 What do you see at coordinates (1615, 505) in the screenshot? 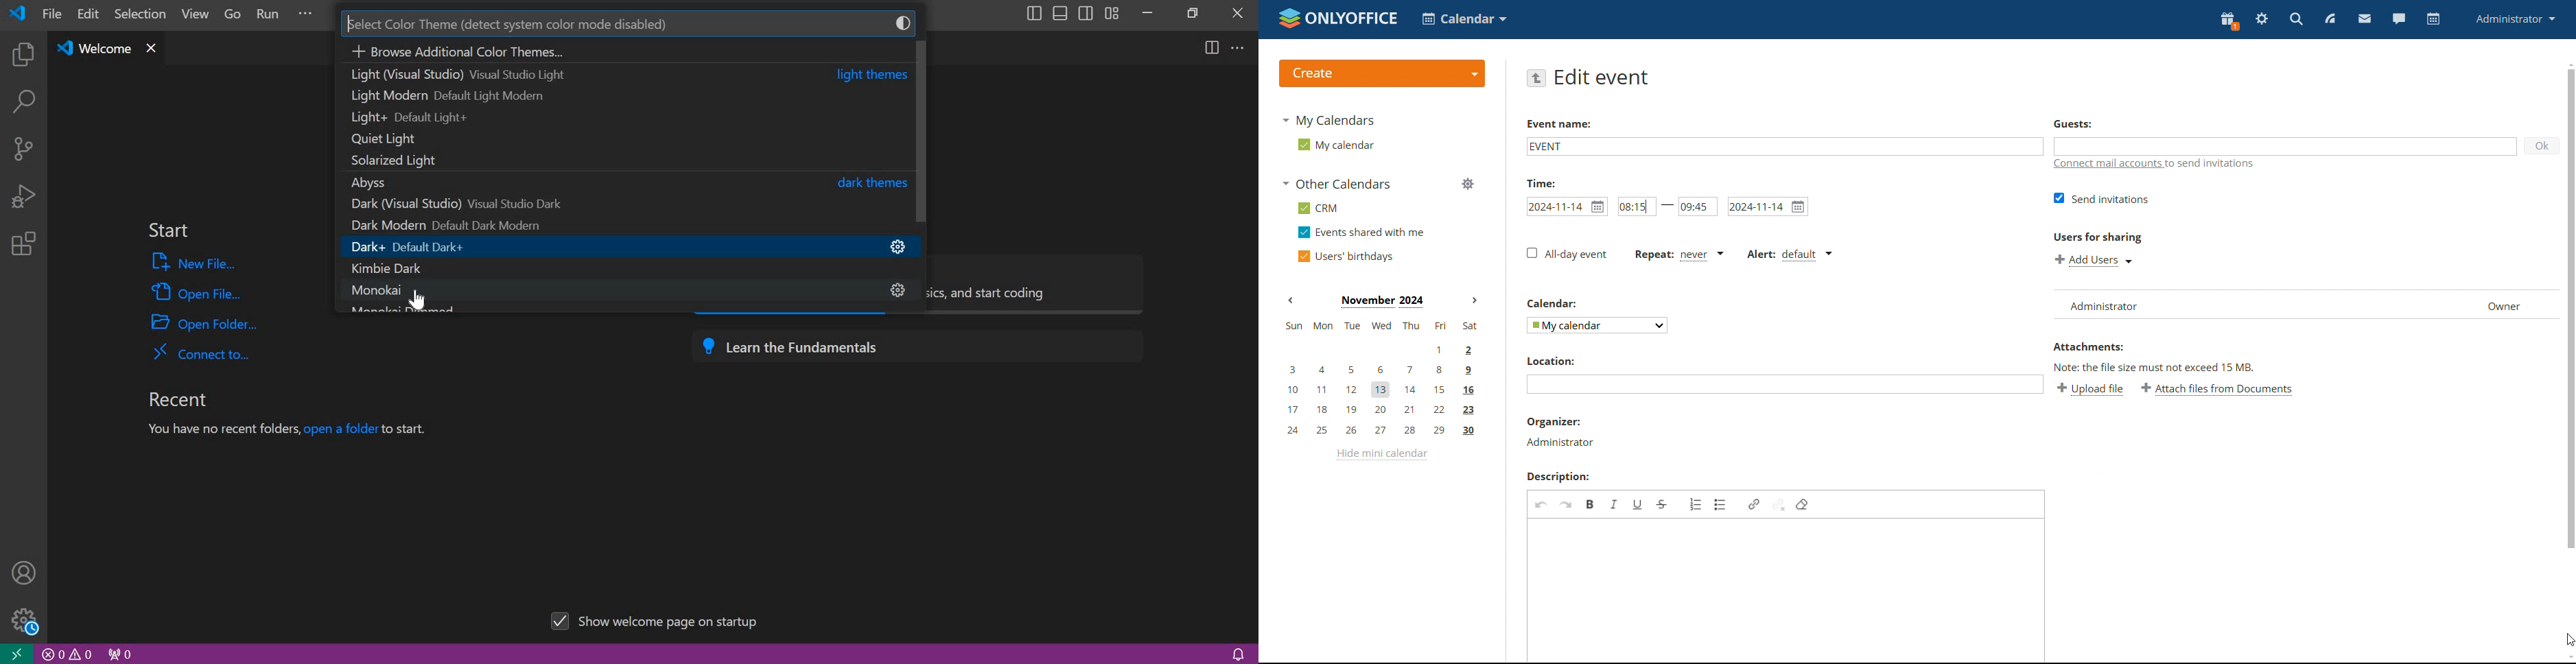
I see `italic` at bounding box center [1615, 505].